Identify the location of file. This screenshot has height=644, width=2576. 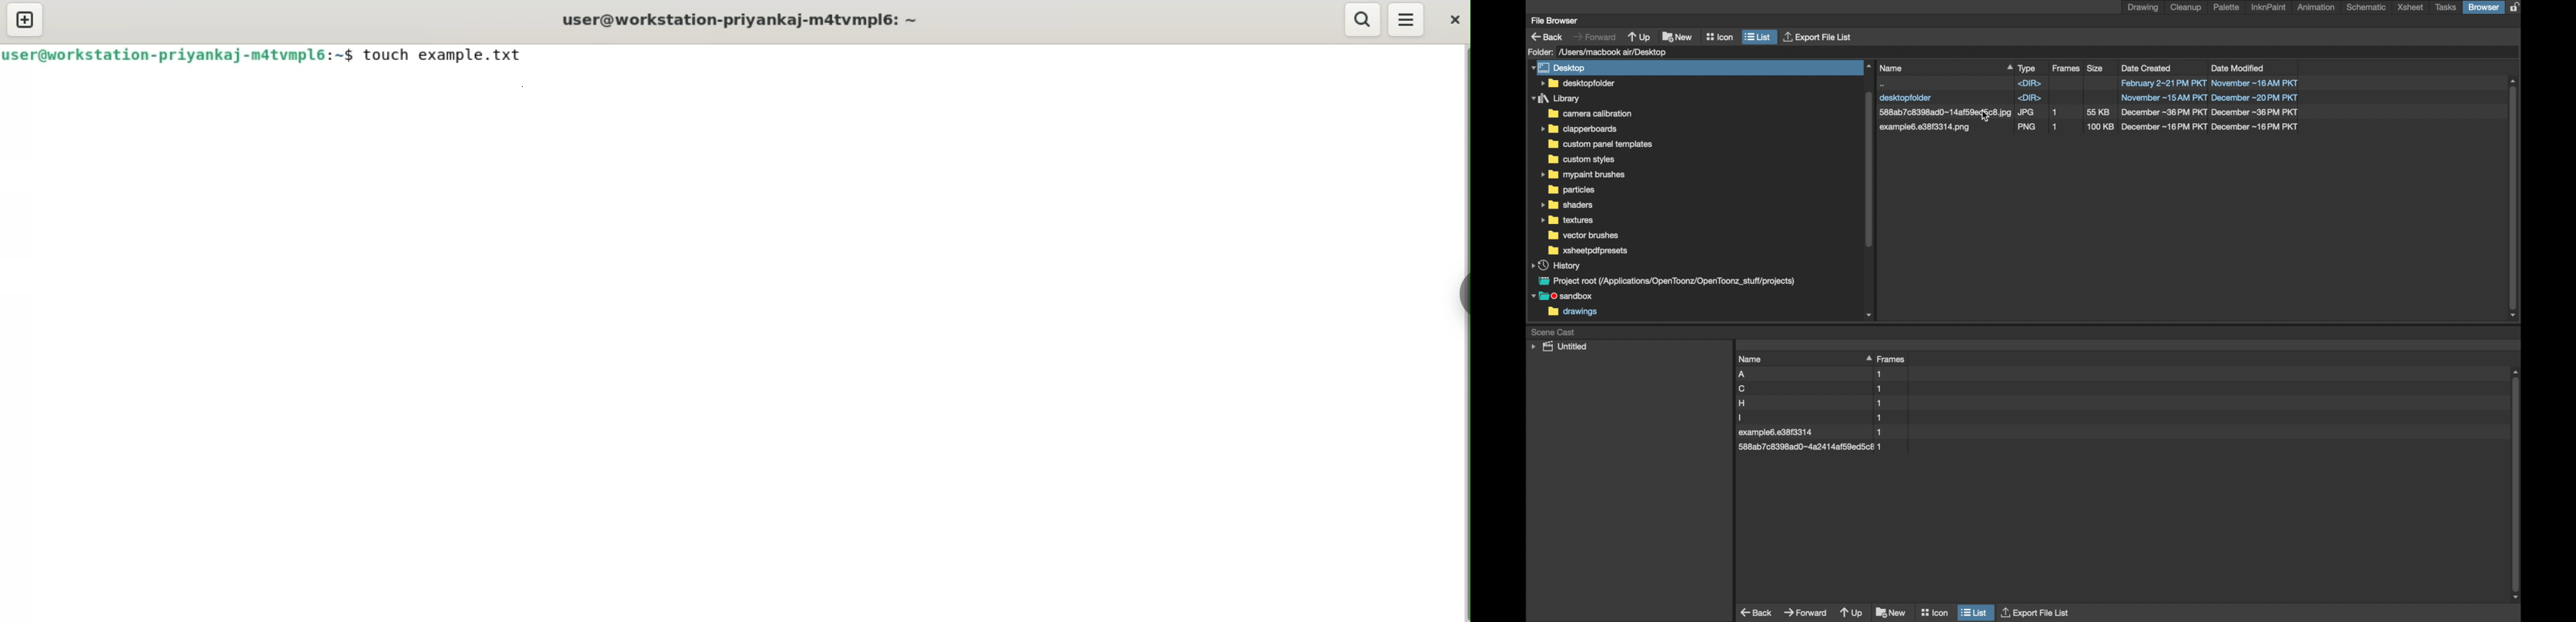
(1815, 433).